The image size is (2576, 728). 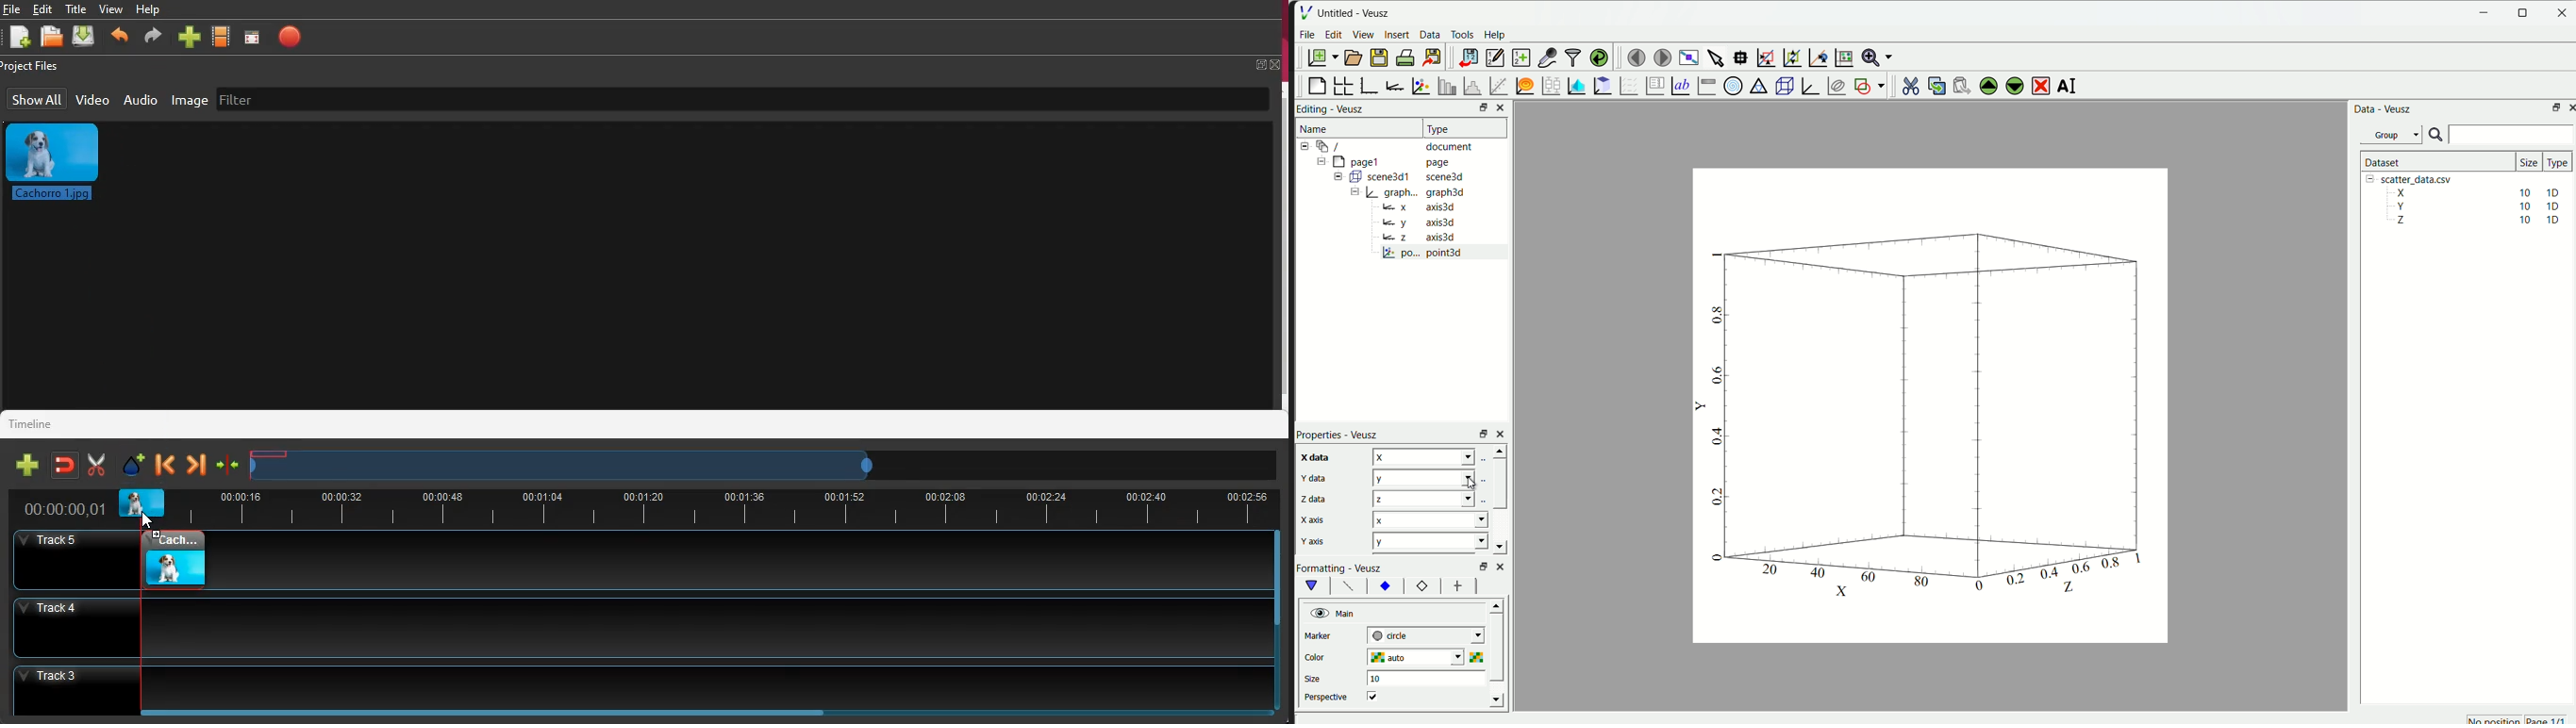 I want to click on resize, so click(x=2524, y=13).